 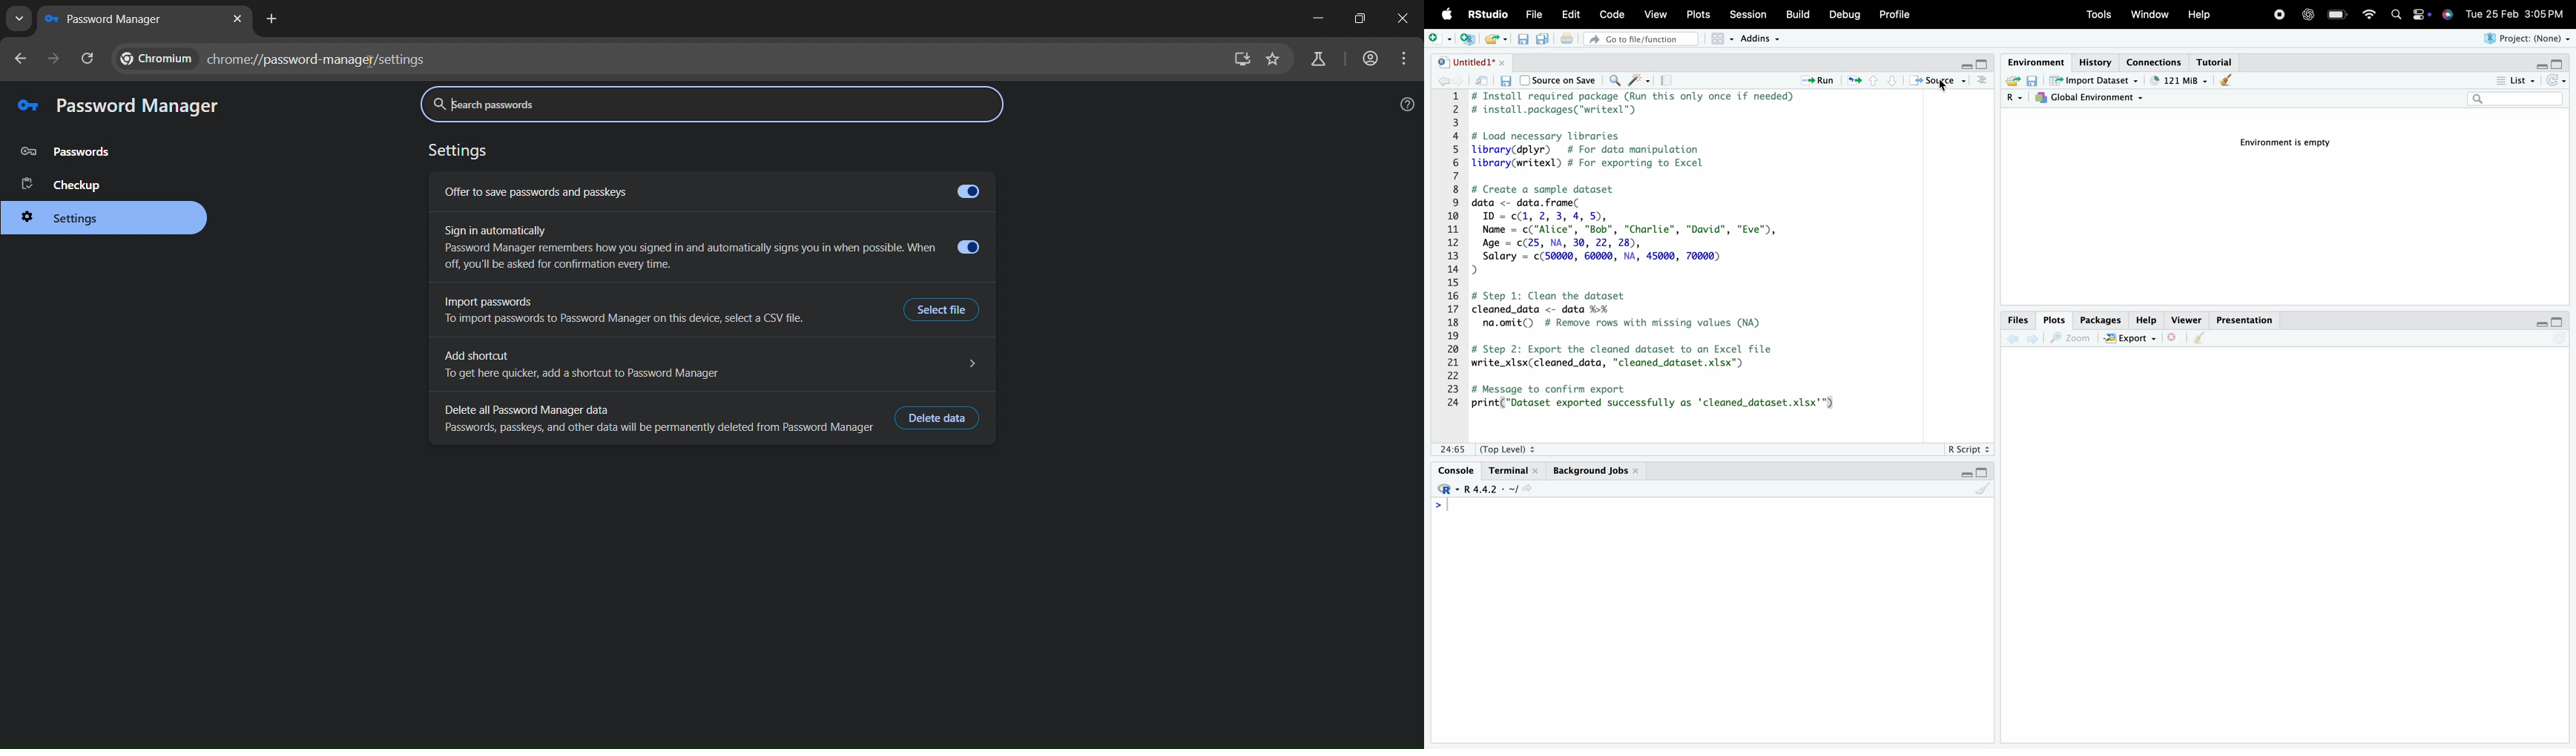 What do you see at coordinates (1613, 14) in the screenshot?
I see `Code` at bounding box center [1613, 14].